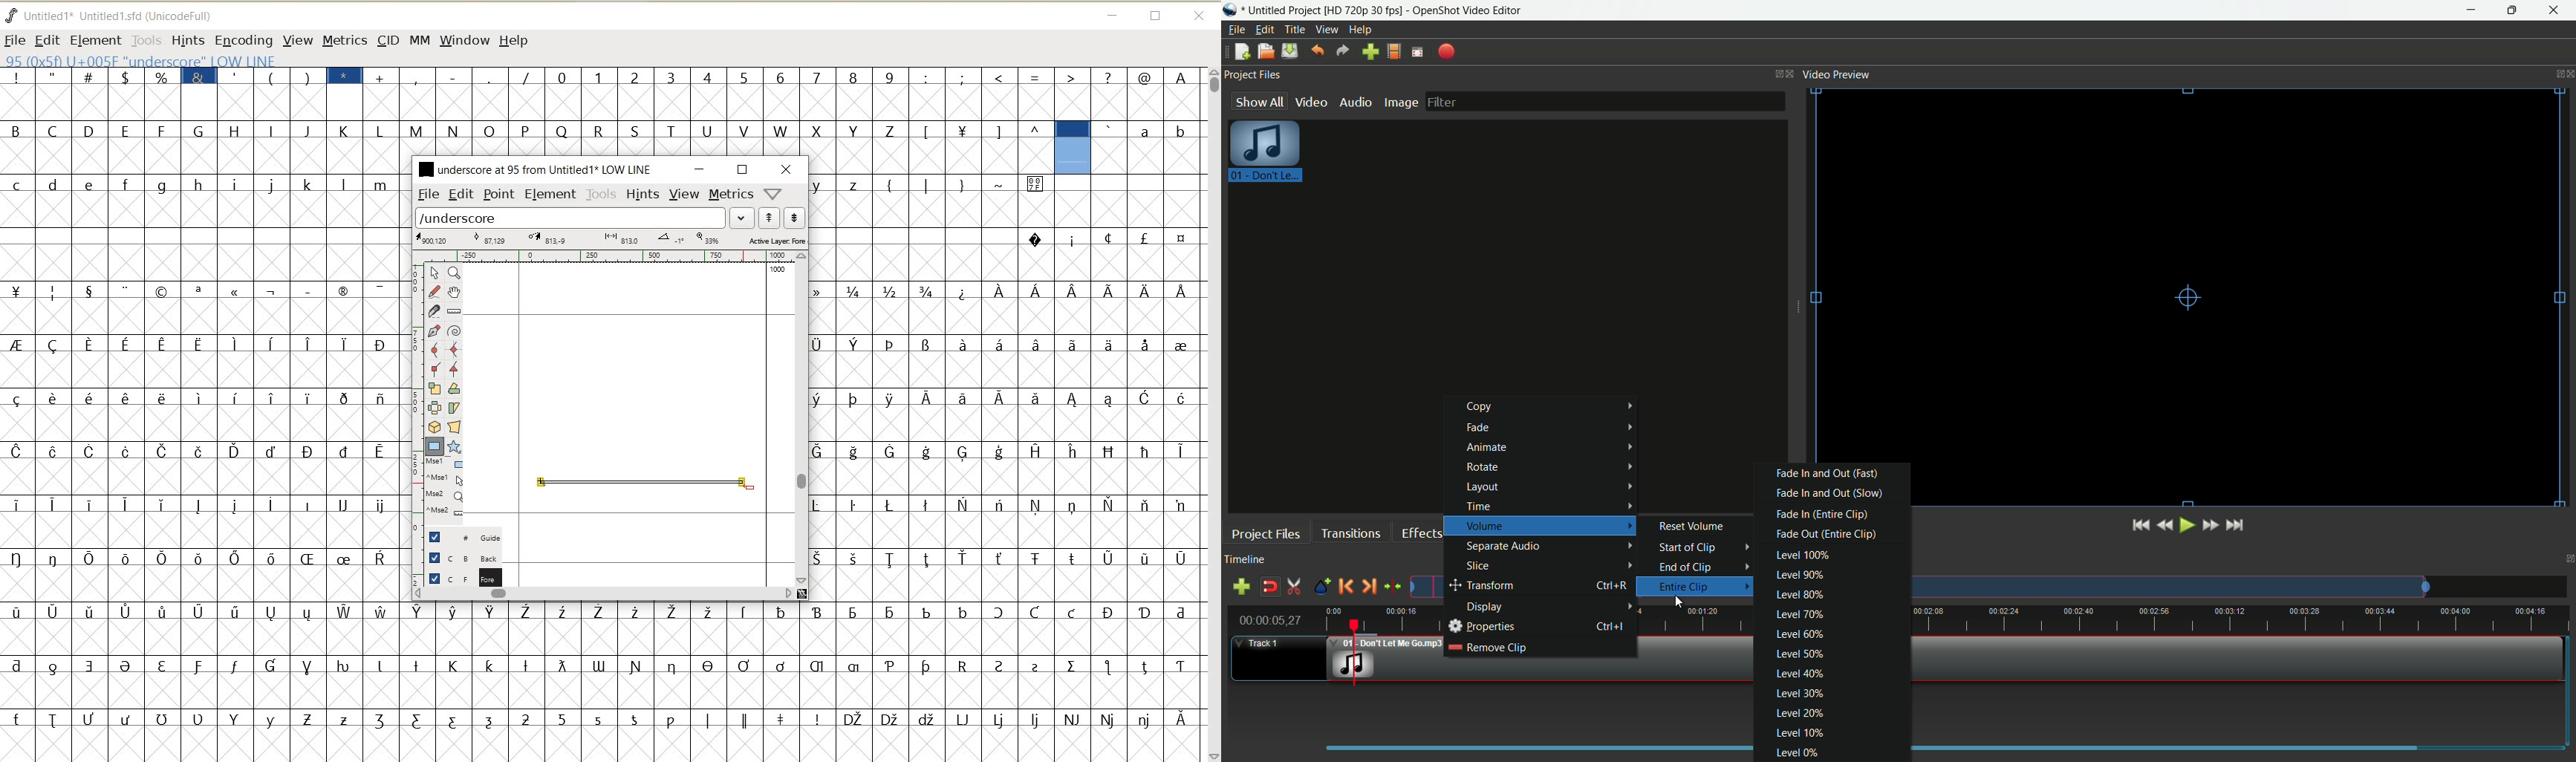  Describe the element at coordinates (243, 41) in the screenshot. I see `ENCODING` at that location.